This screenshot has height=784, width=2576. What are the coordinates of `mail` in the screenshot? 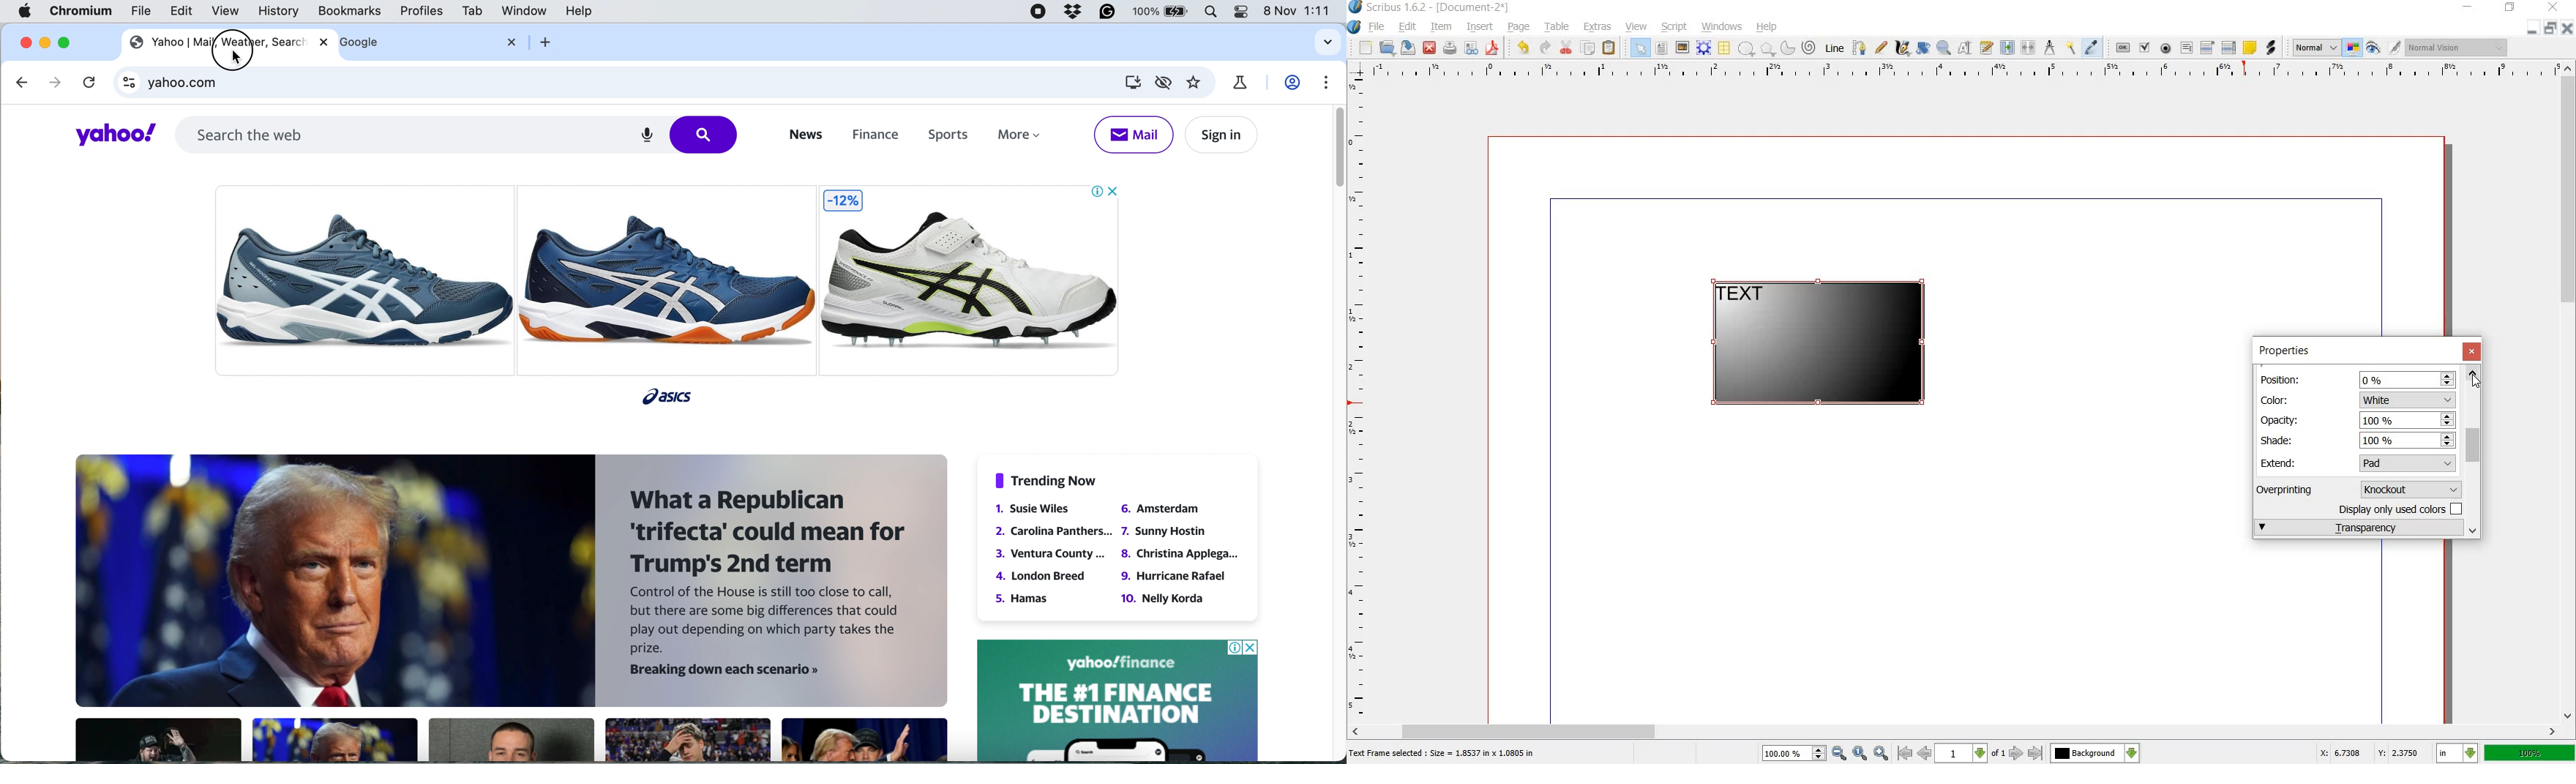 It's located at (1132, 134).